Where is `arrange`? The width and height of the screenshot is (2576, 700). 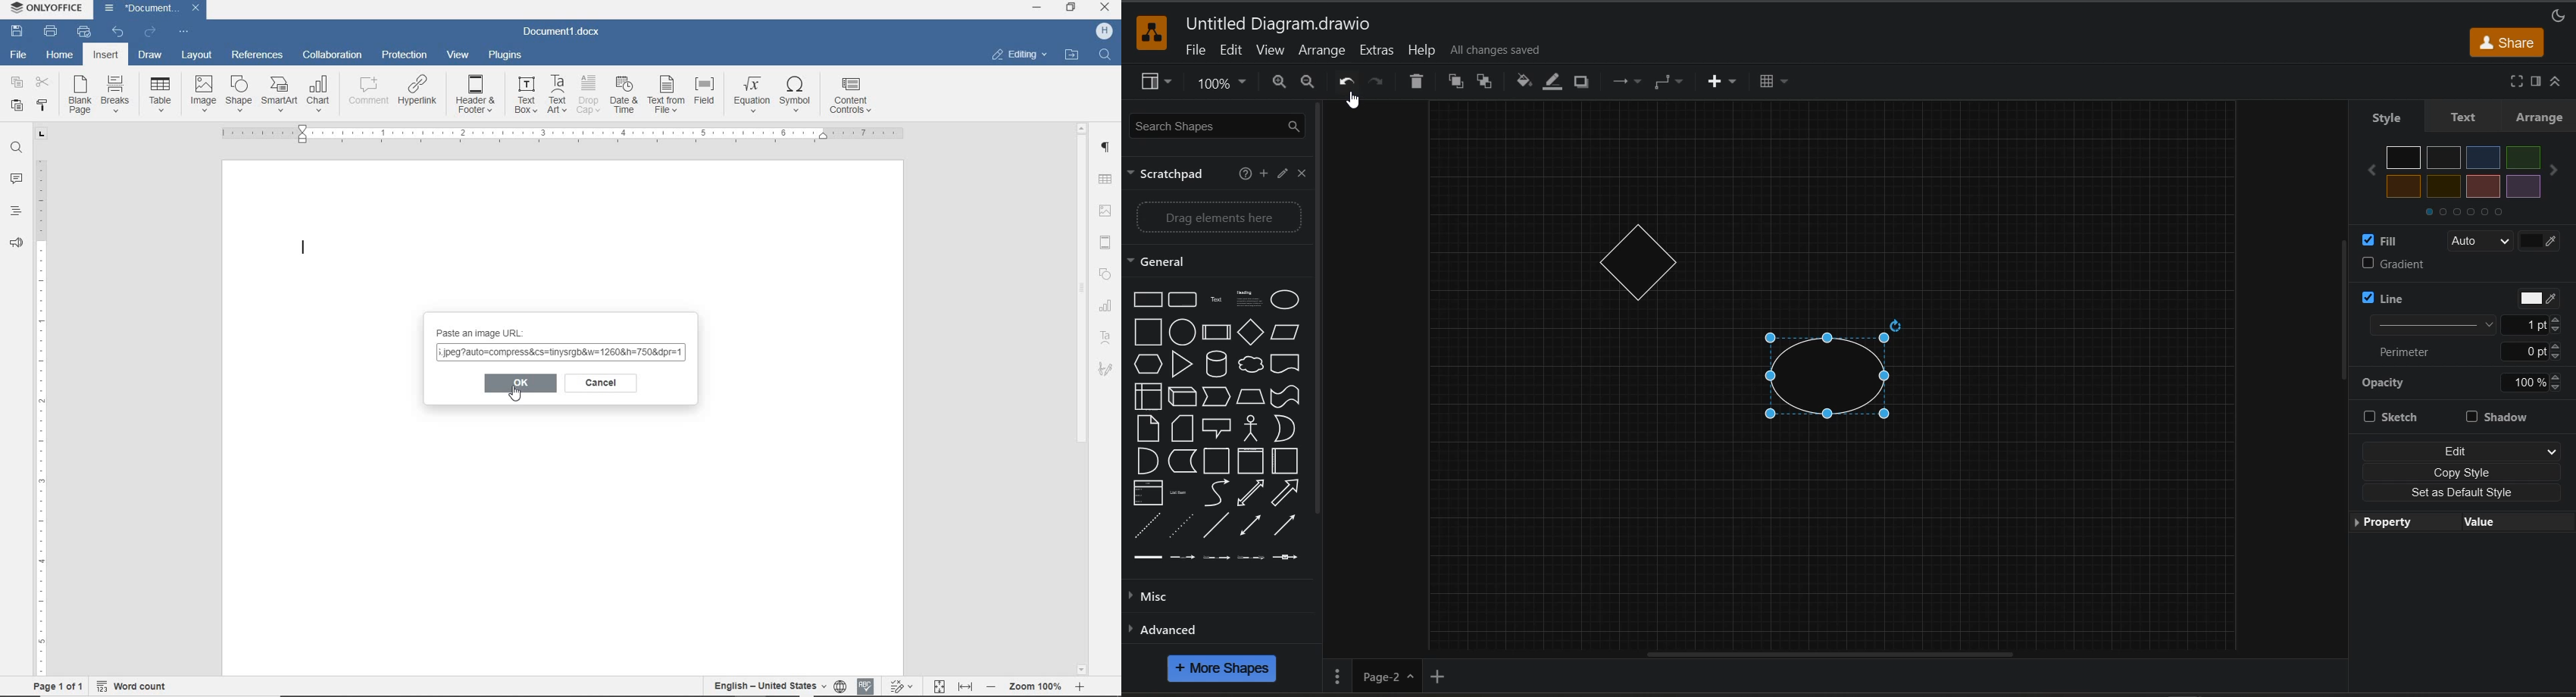
arrange is located at coordinates (1321, 52).